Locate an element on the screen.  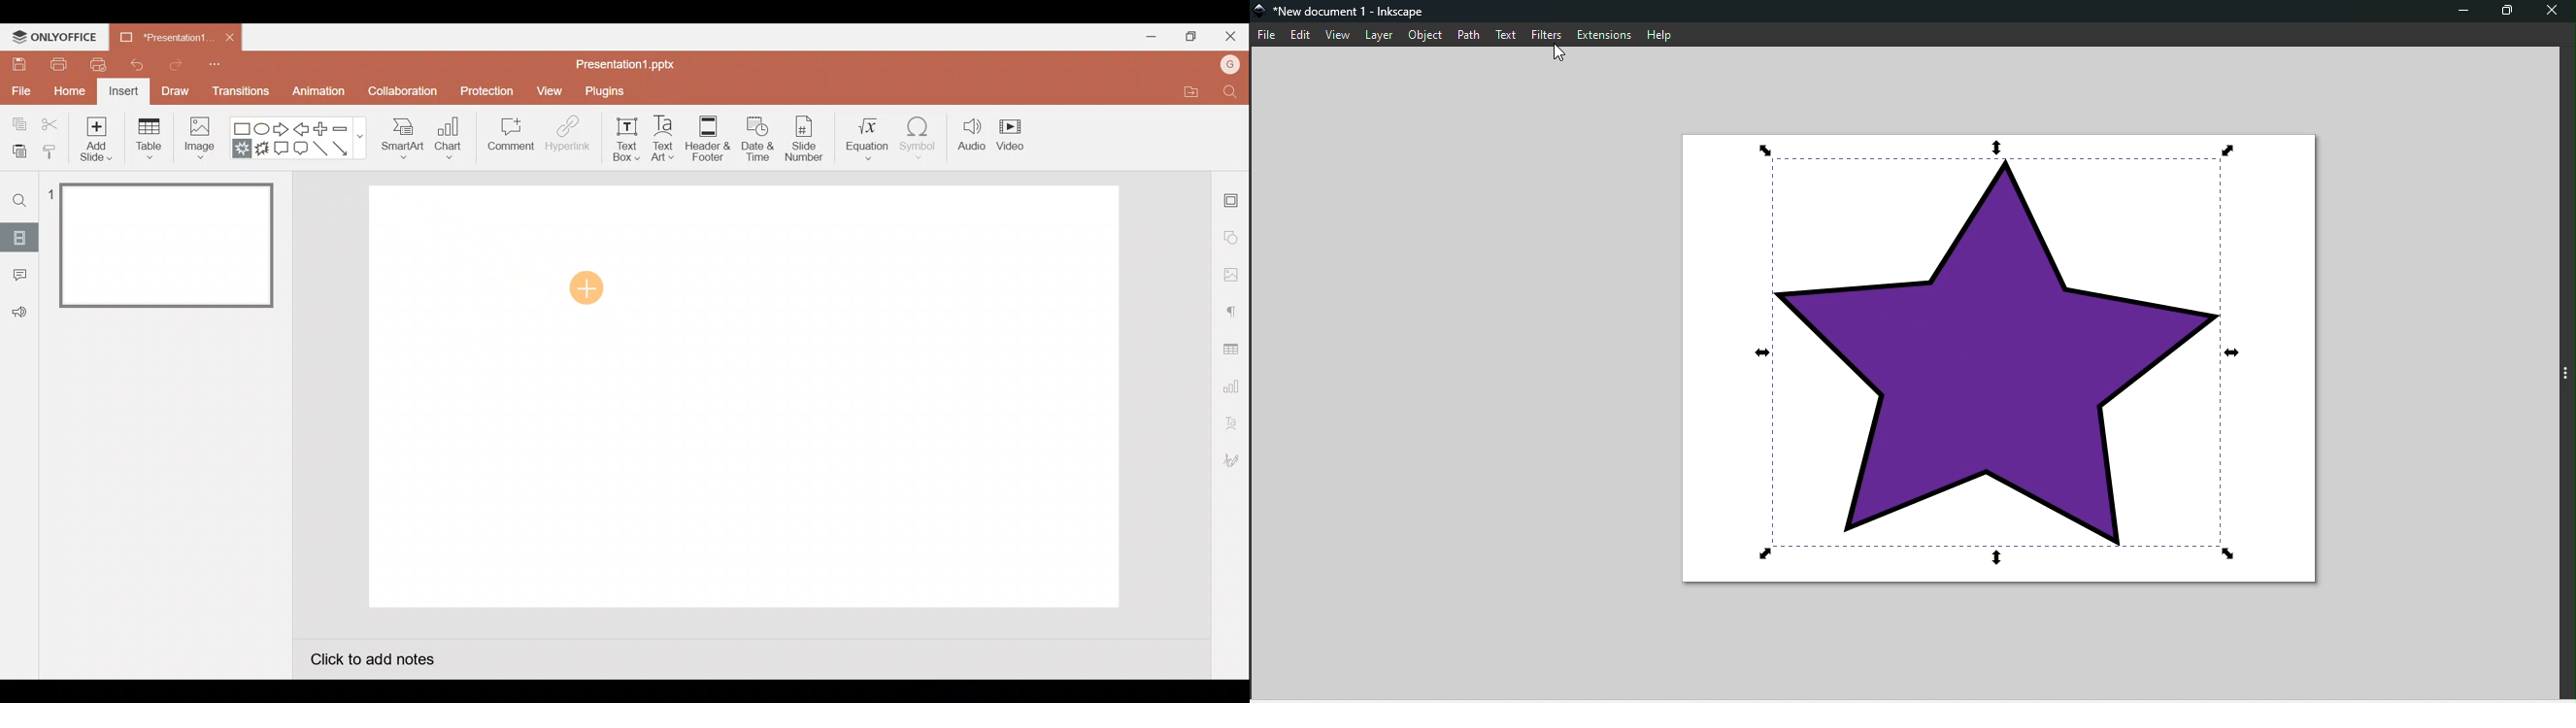
Home is located at coordinates (65, 93).